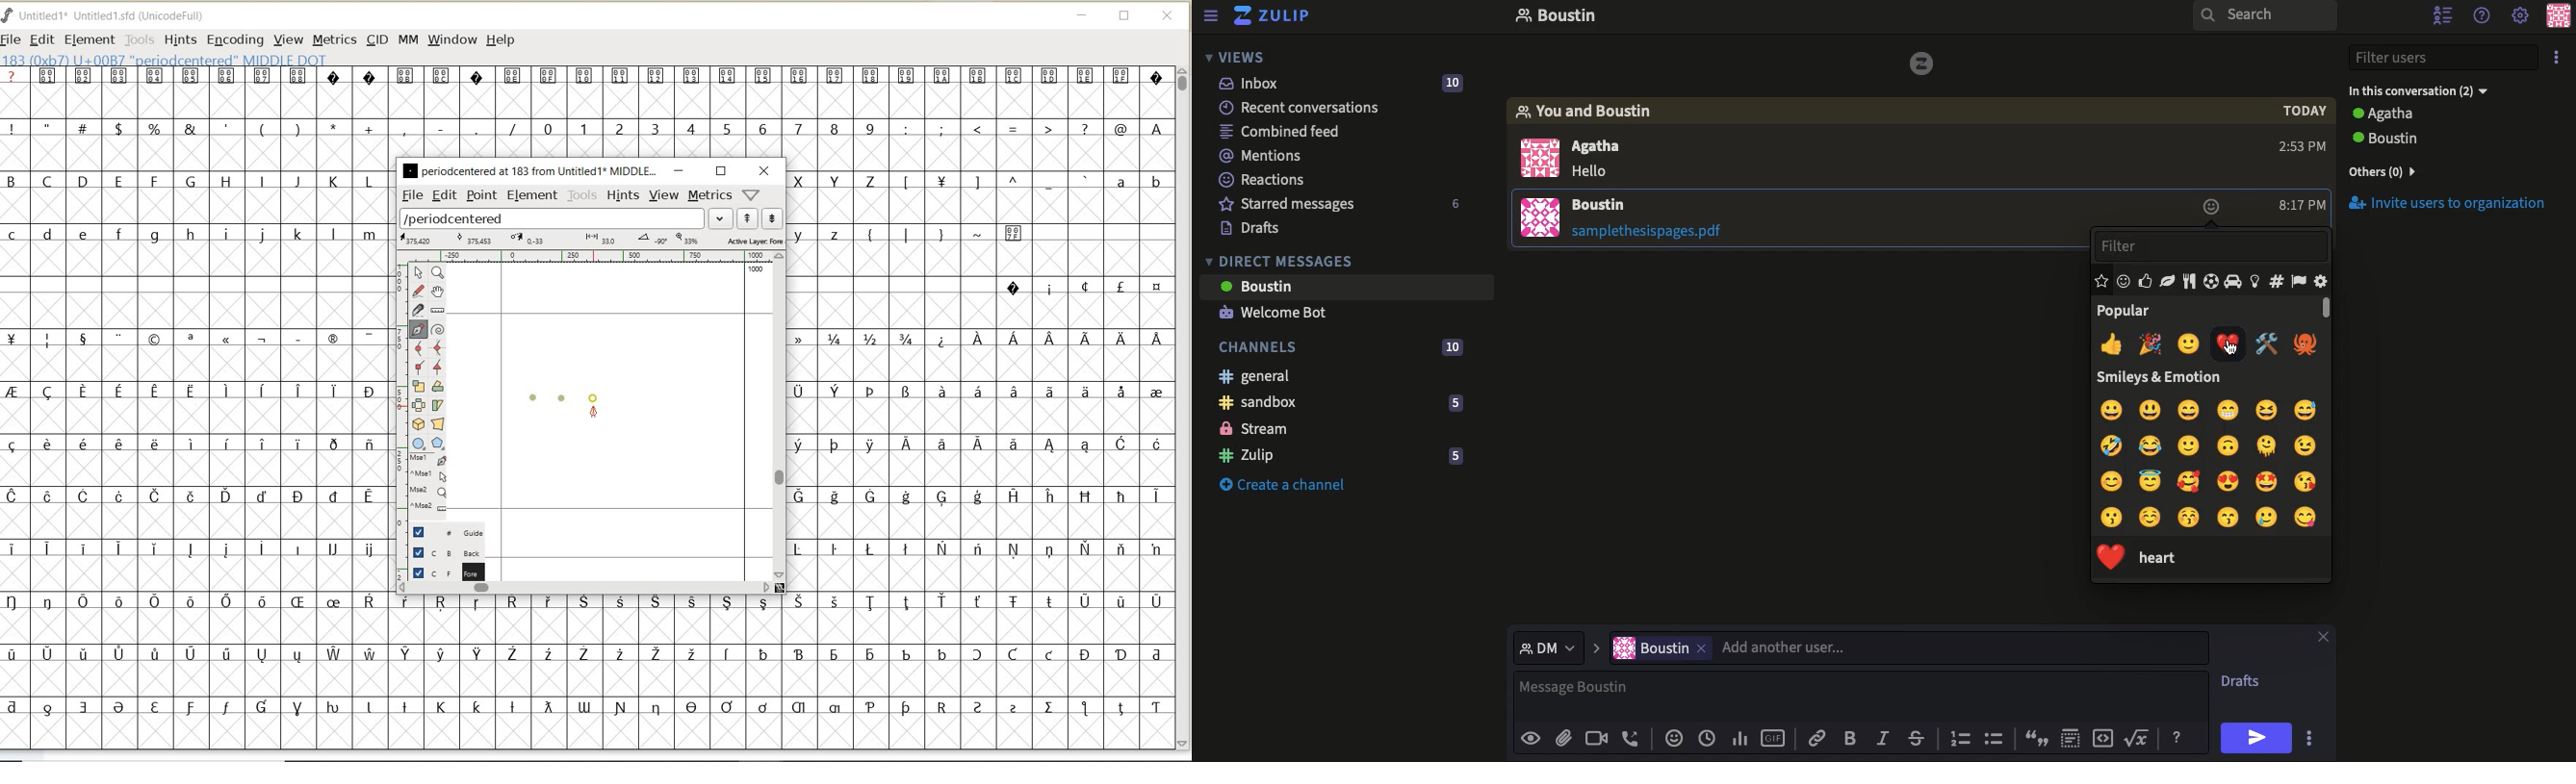 The width and height of the screenshot is (2576, 784). I want to click on add another user, so click(1965, 648).